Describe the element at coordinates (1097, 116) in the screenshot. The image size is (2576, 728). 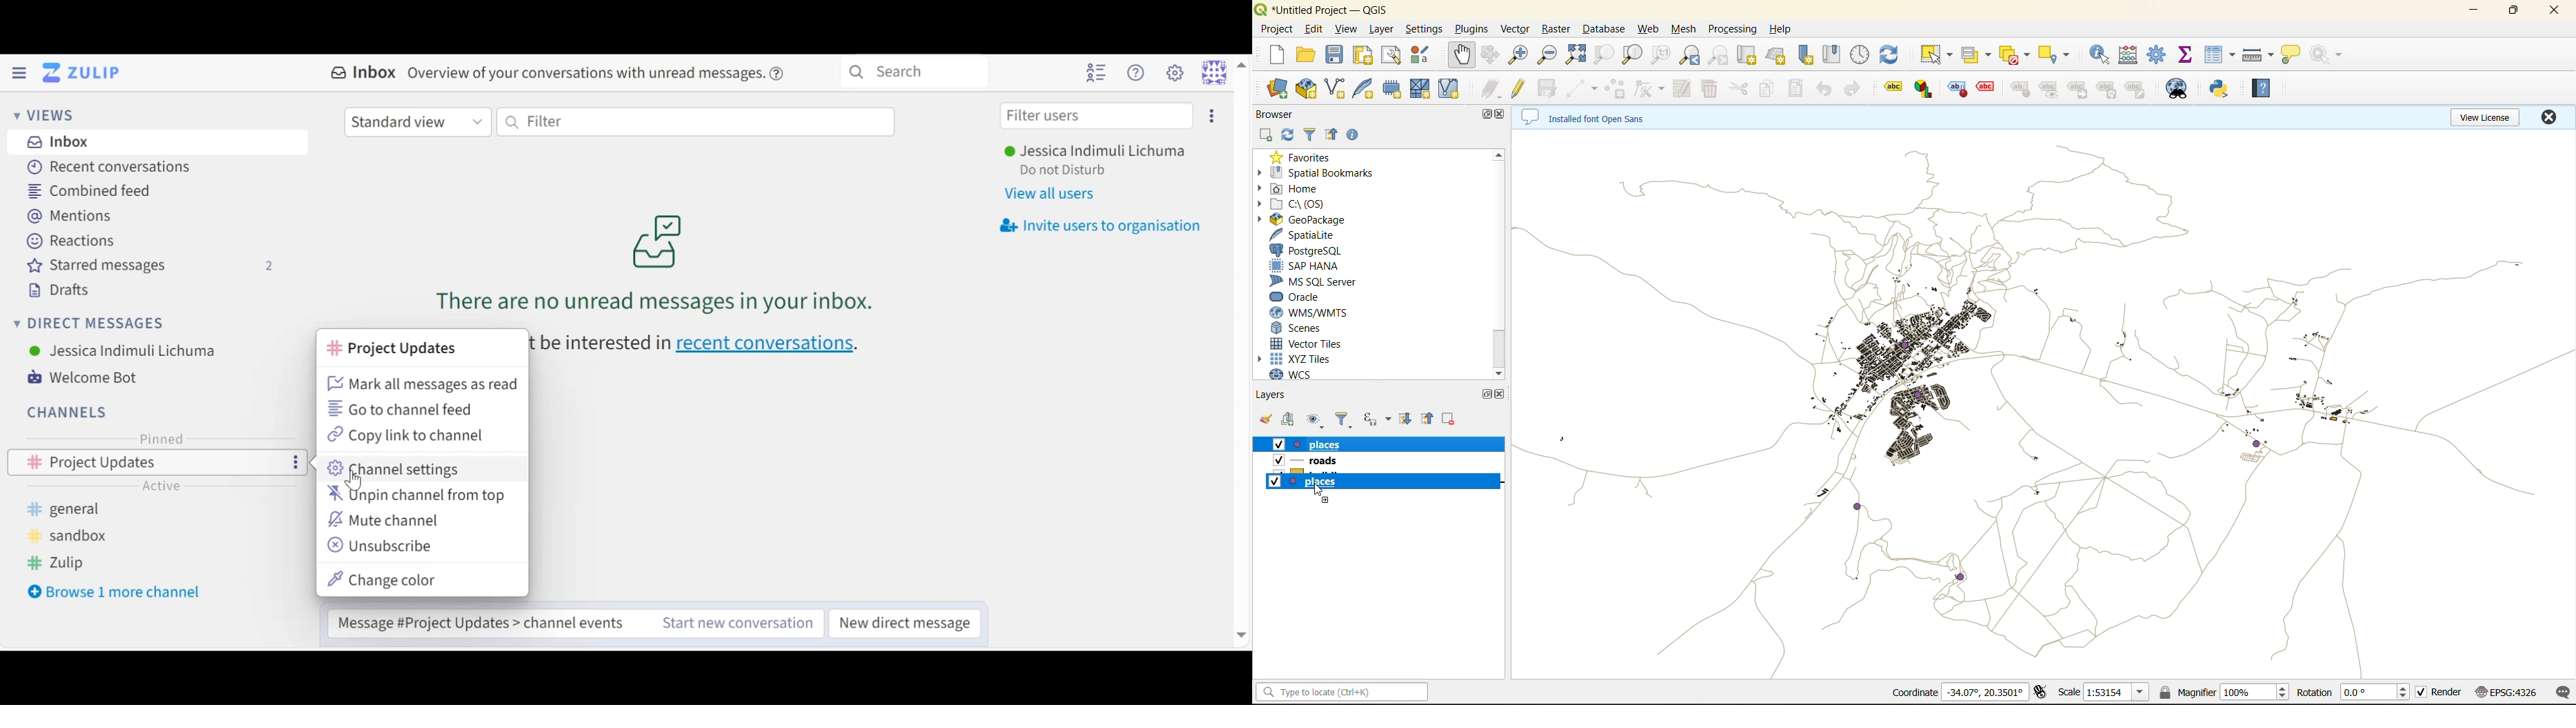
I see `Filter users` at that location.